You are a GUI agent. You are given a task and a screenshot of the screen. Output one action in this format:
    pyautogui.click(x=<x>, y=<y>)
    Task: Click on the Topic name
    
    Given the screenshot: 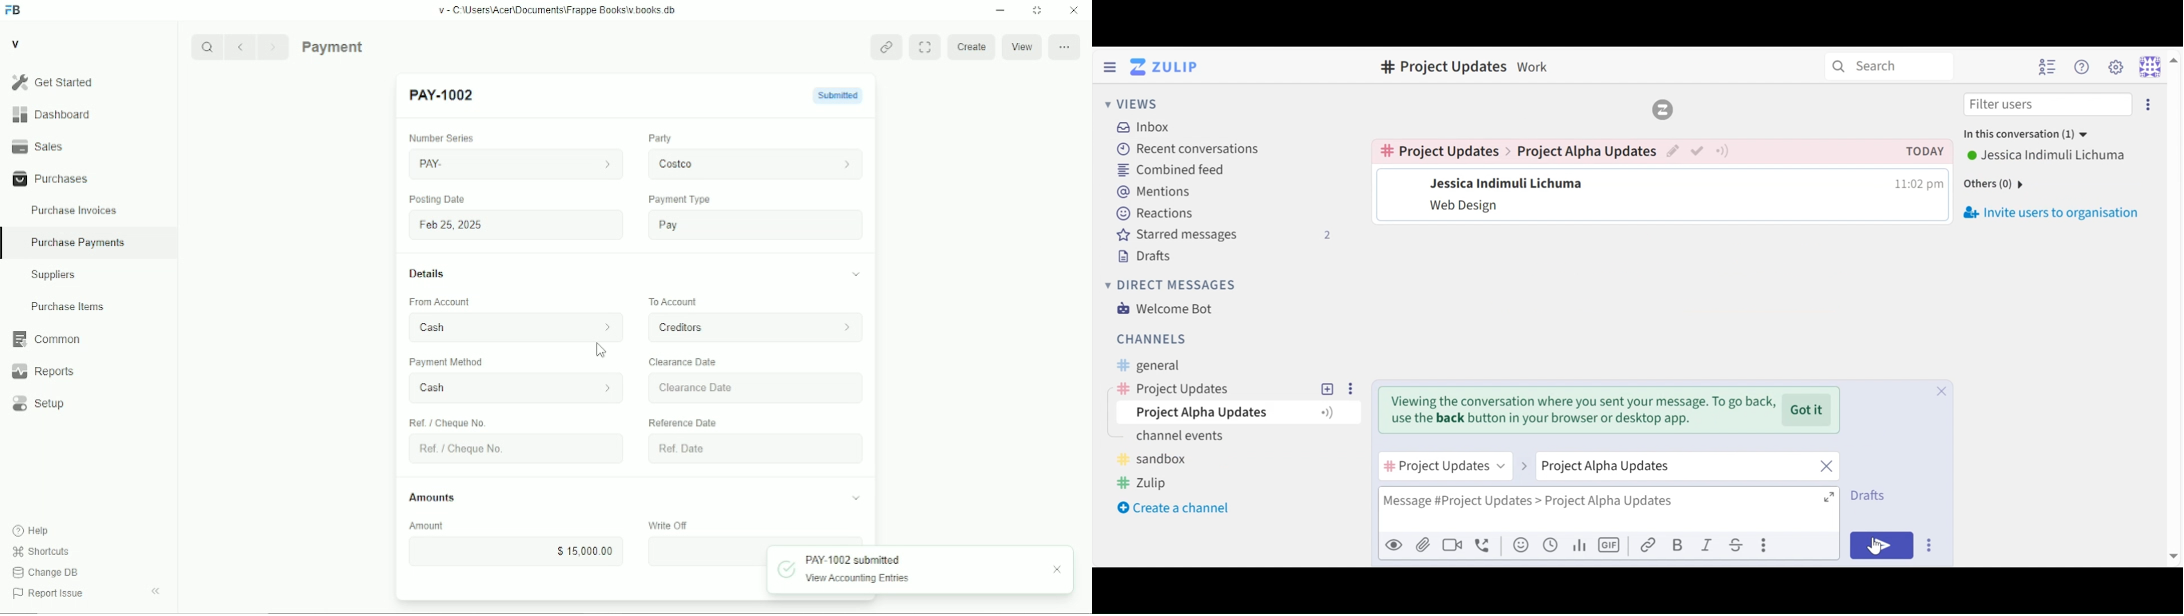 What is the action you would take?
    pyautogui.click(x=1666, y=467)
    